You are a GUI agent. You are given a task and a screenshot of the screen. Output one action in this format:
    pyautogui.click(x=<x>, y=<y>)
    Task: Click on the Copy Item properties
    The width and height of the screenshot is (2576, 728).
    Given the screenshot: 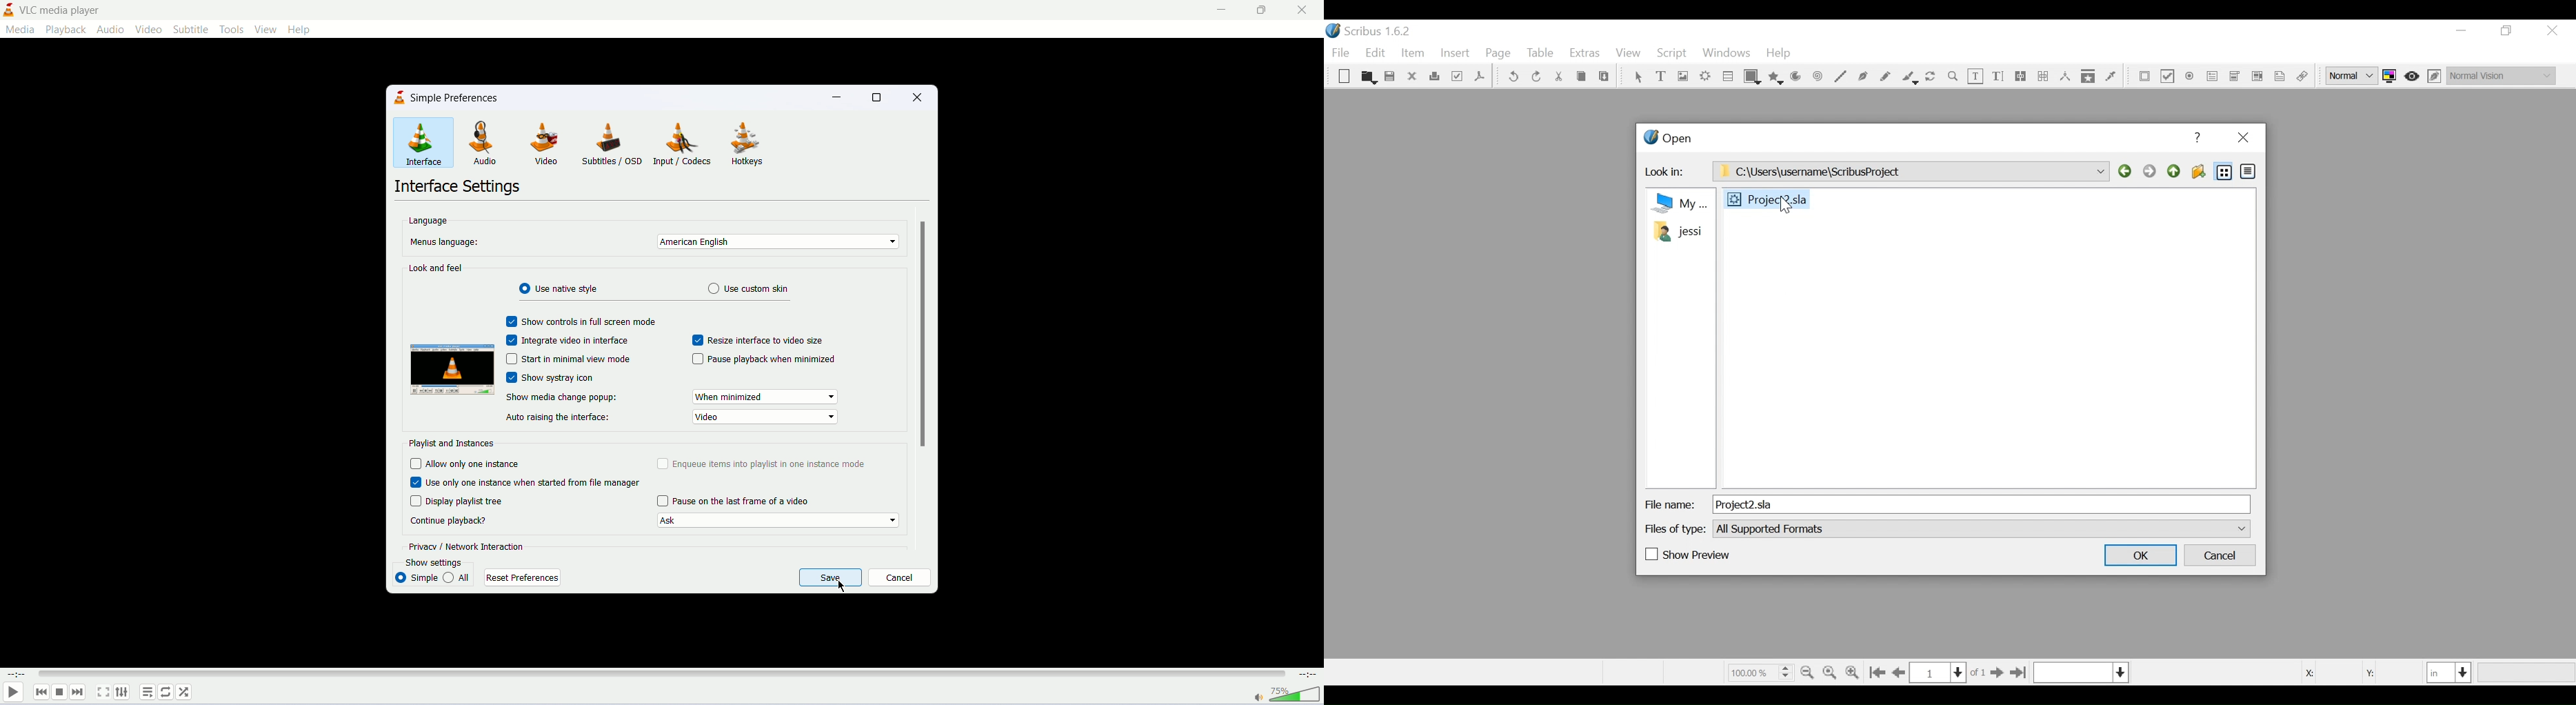 What is the action you would take?
    pyautogui.click(x=2089, y=76)
    